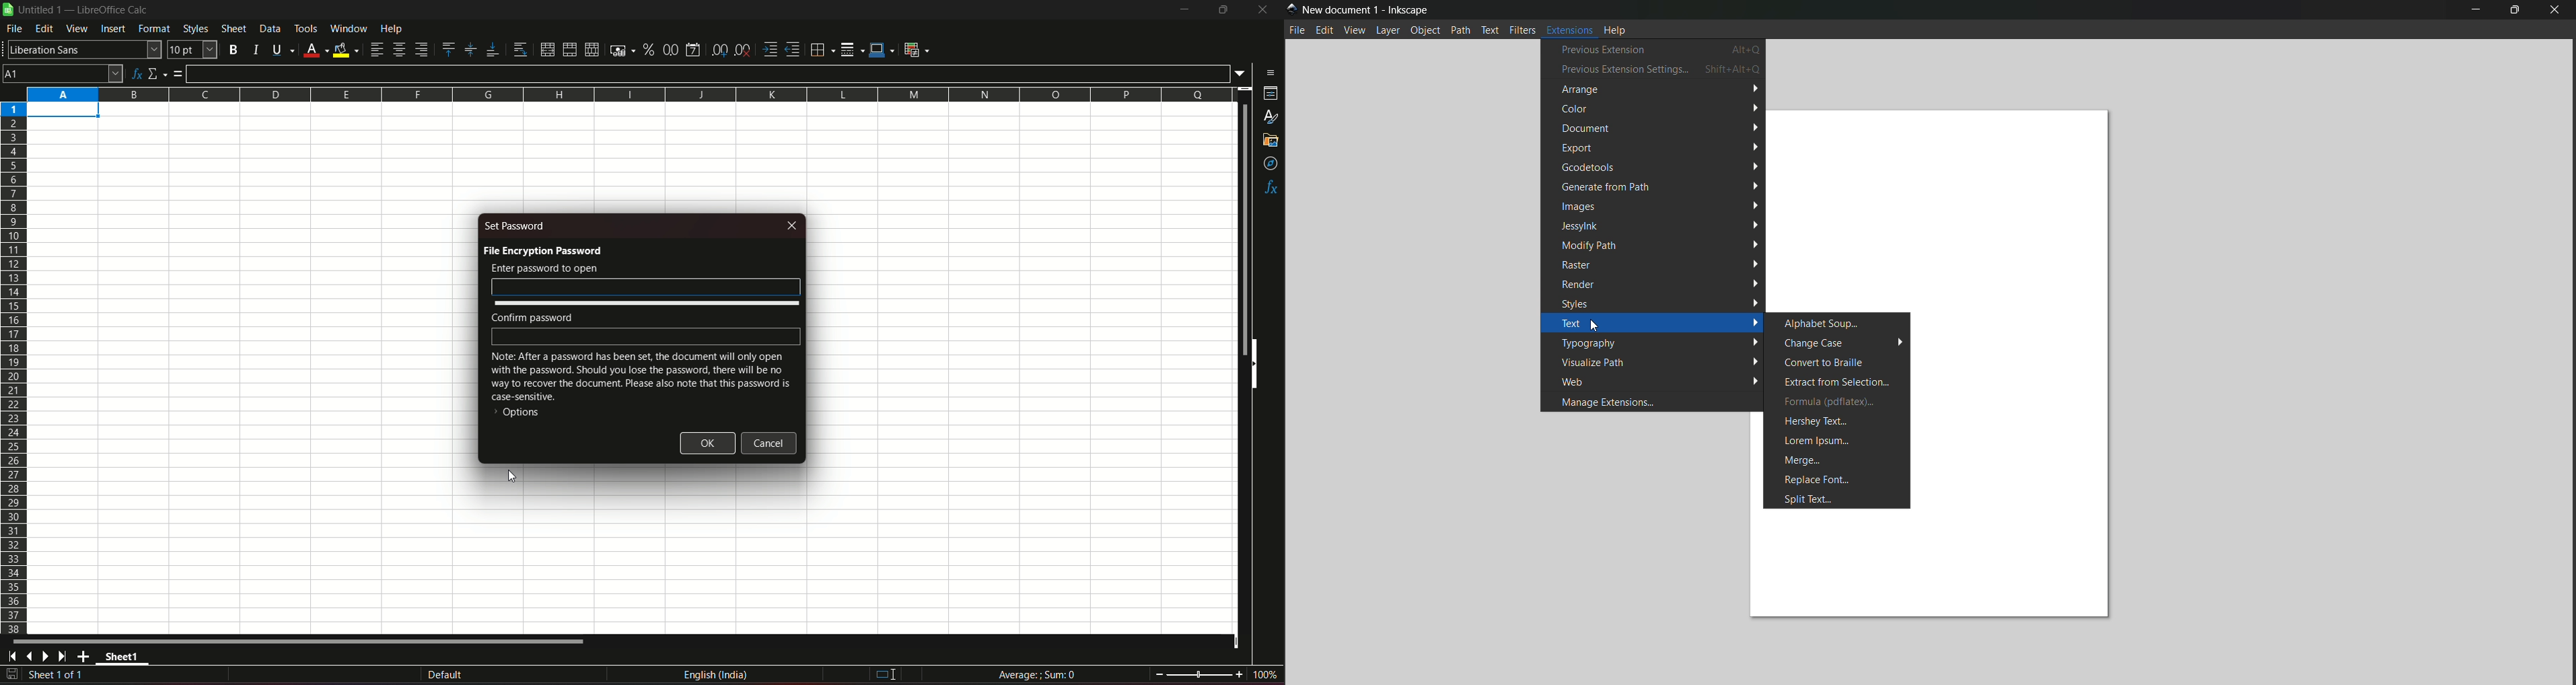  I want to click on conditional, so click(921, 50).